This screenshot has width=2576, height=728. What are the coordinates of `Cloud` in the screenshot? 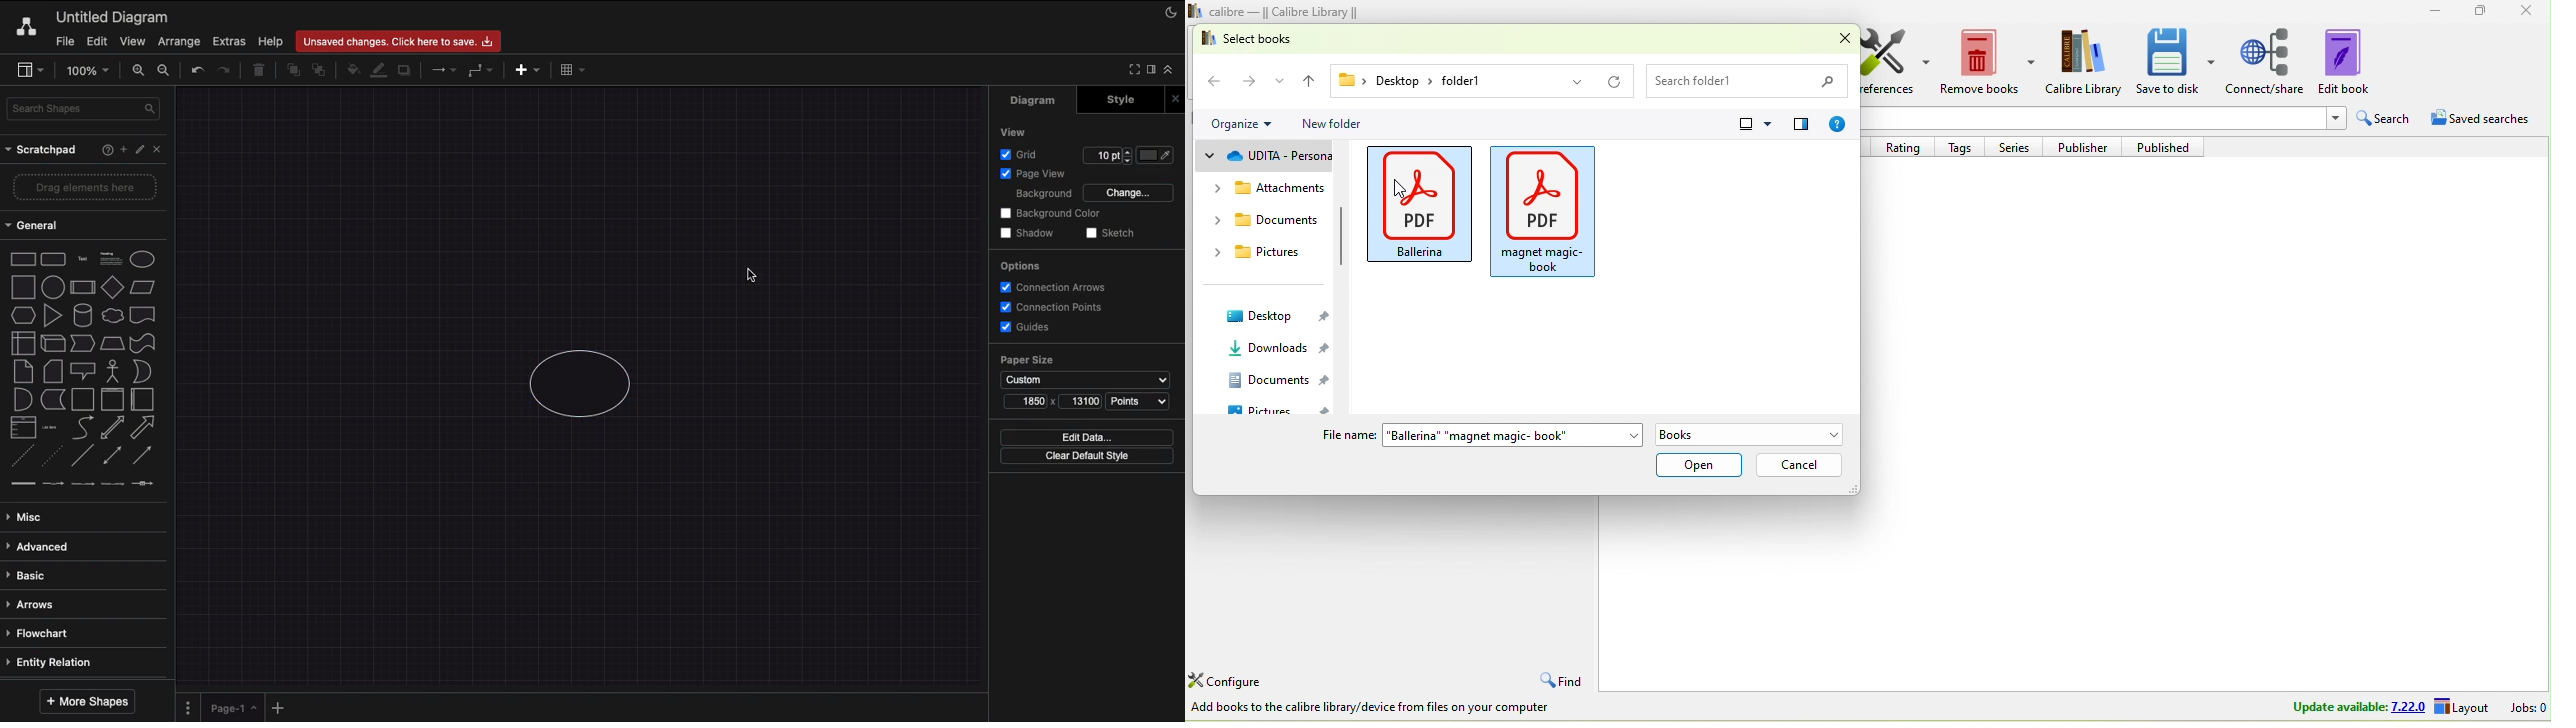 It's located at (111, 316).